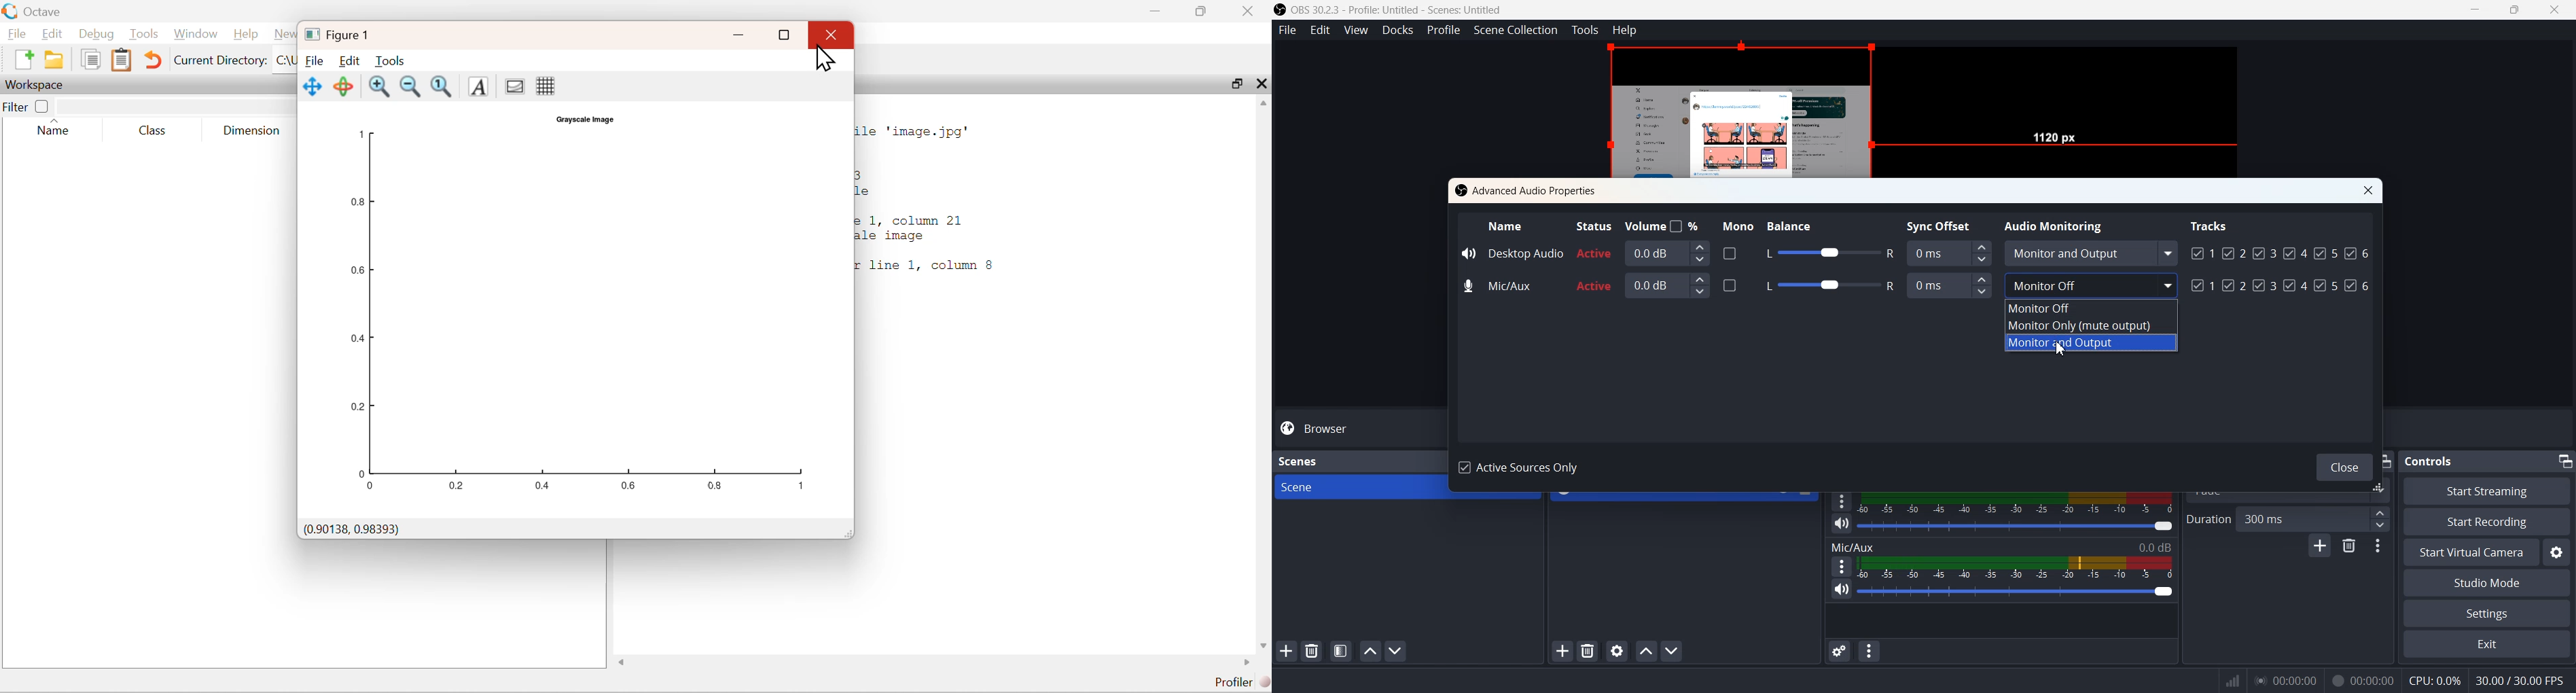 This screenshot has height=700, width=2576. I want to click on check box, so click(43, 106).